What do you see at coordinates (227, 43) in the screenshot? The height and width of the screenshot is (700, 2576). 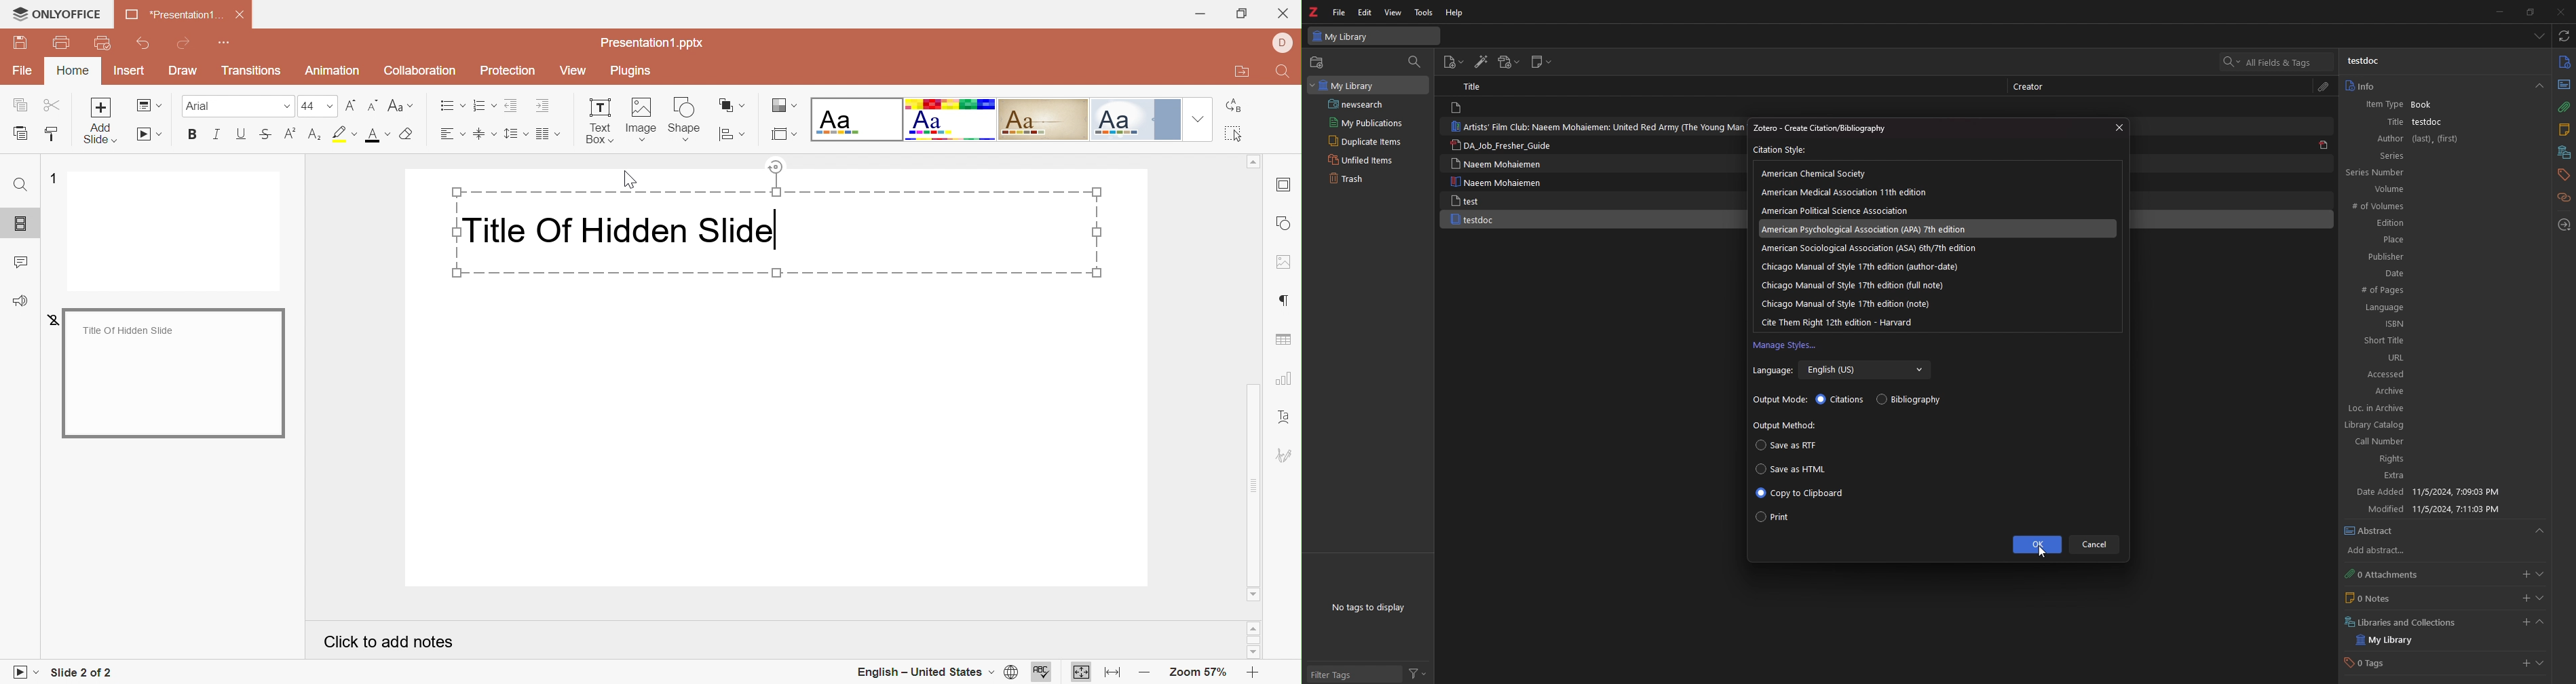 I see `Customize Quick Access Toolbar` at bounding box center [227, 43].